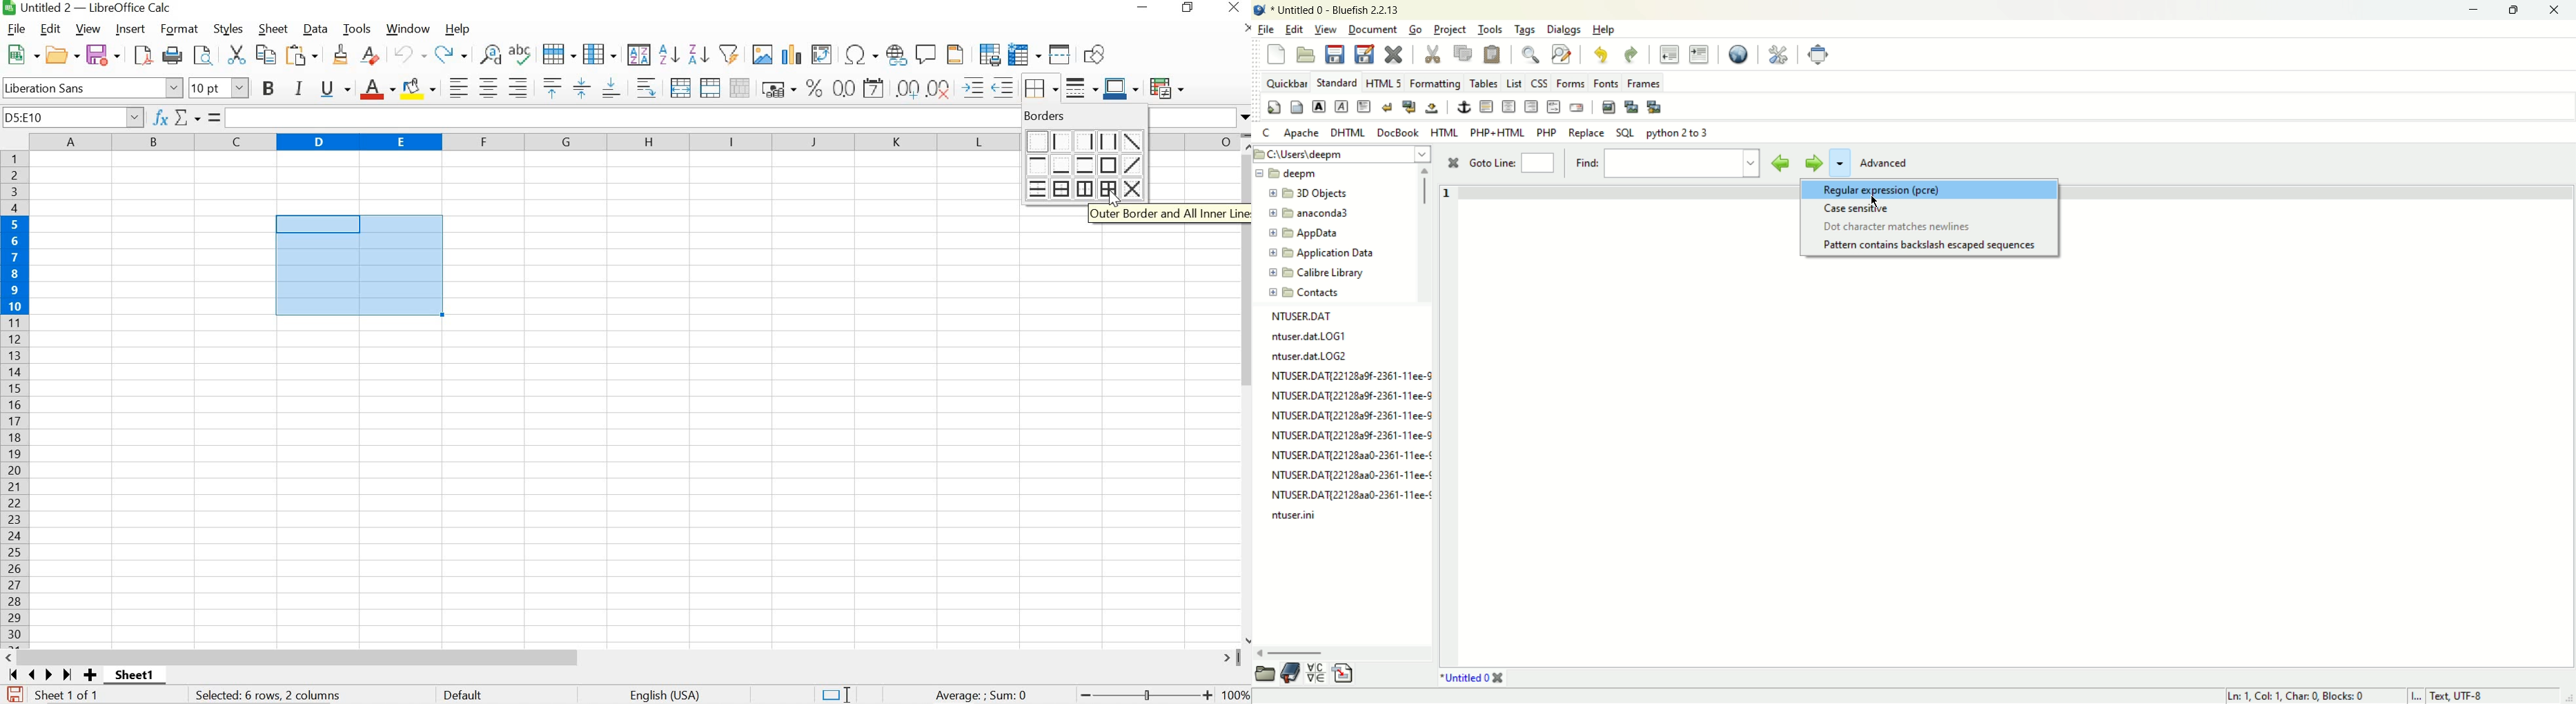 Image resolution: width=2576 pixels, height=728 pixels. What do you see at coordinates (419, 88) in the screenshot?
I see `BACKGROUND COLOR` at bounding box center [419, 88].